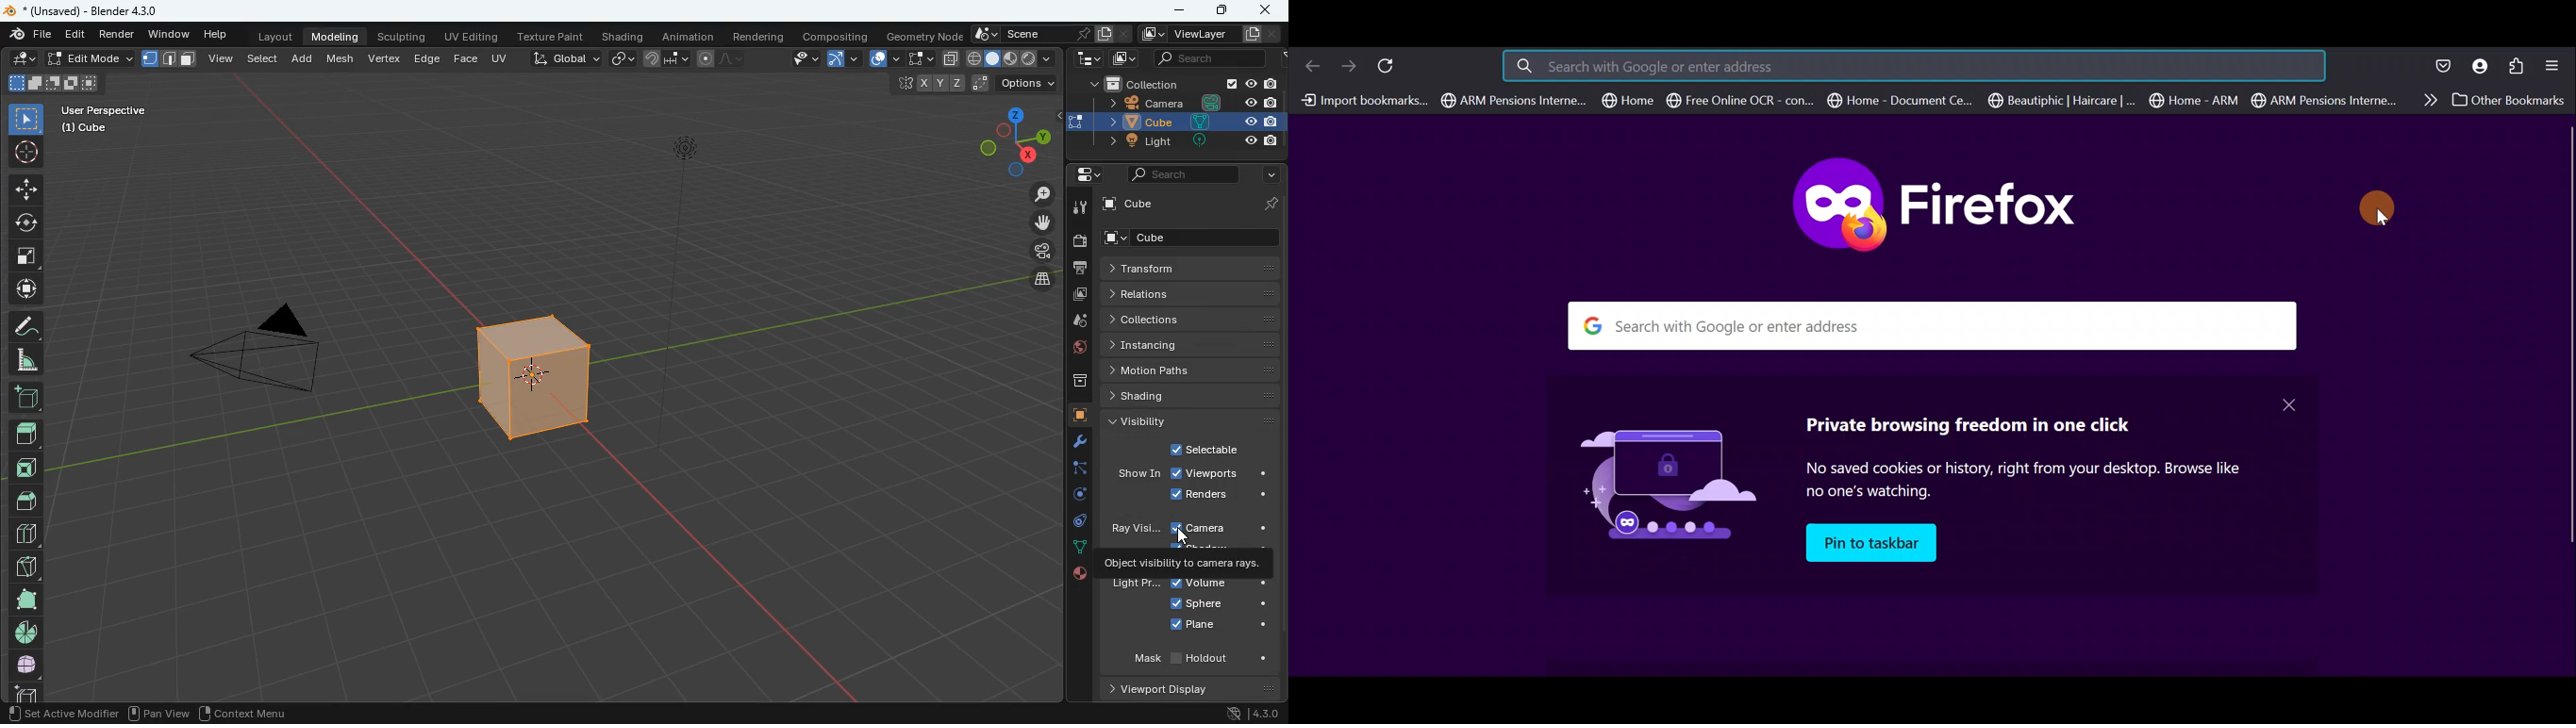 The width and height of the screenshot is (2576, 728). Describe the element at coordinates (27, 328) in the screenshot. I see `draw` at that location.